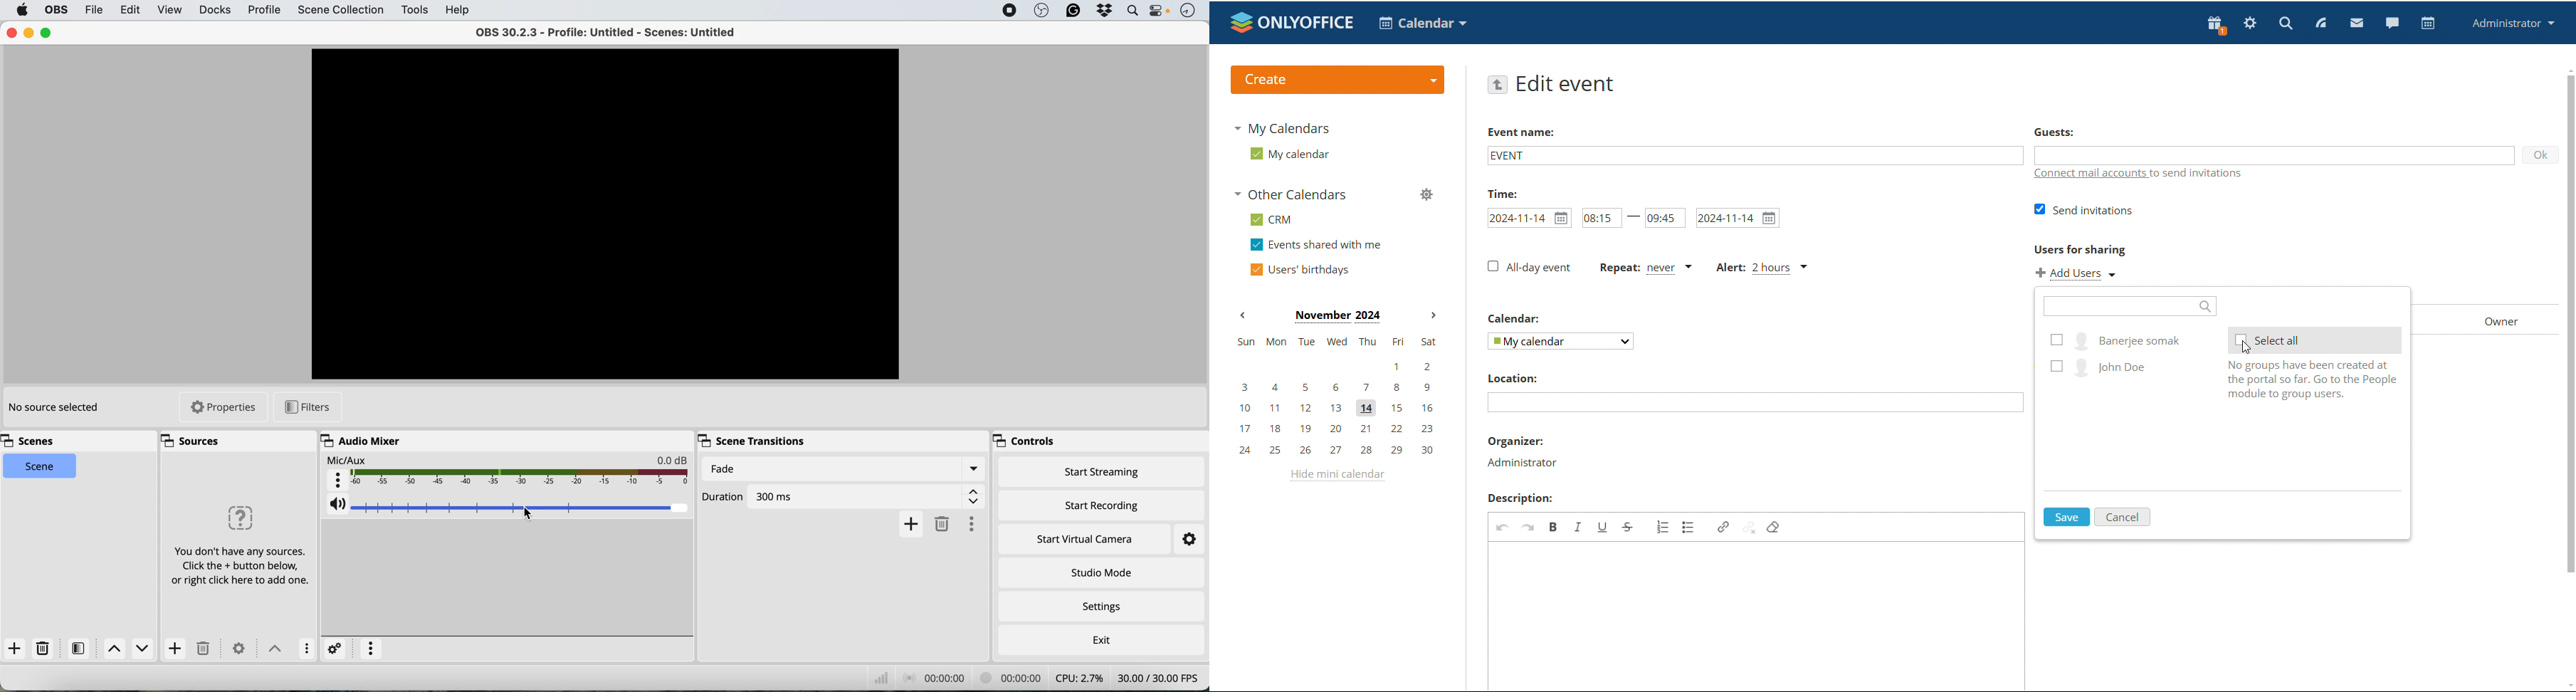  Describe the element at coordinates (603, 32) in the screenshot. I see `OBS 30.2.3 - Profile: Untitled - Scenes: Untitled` at that location.